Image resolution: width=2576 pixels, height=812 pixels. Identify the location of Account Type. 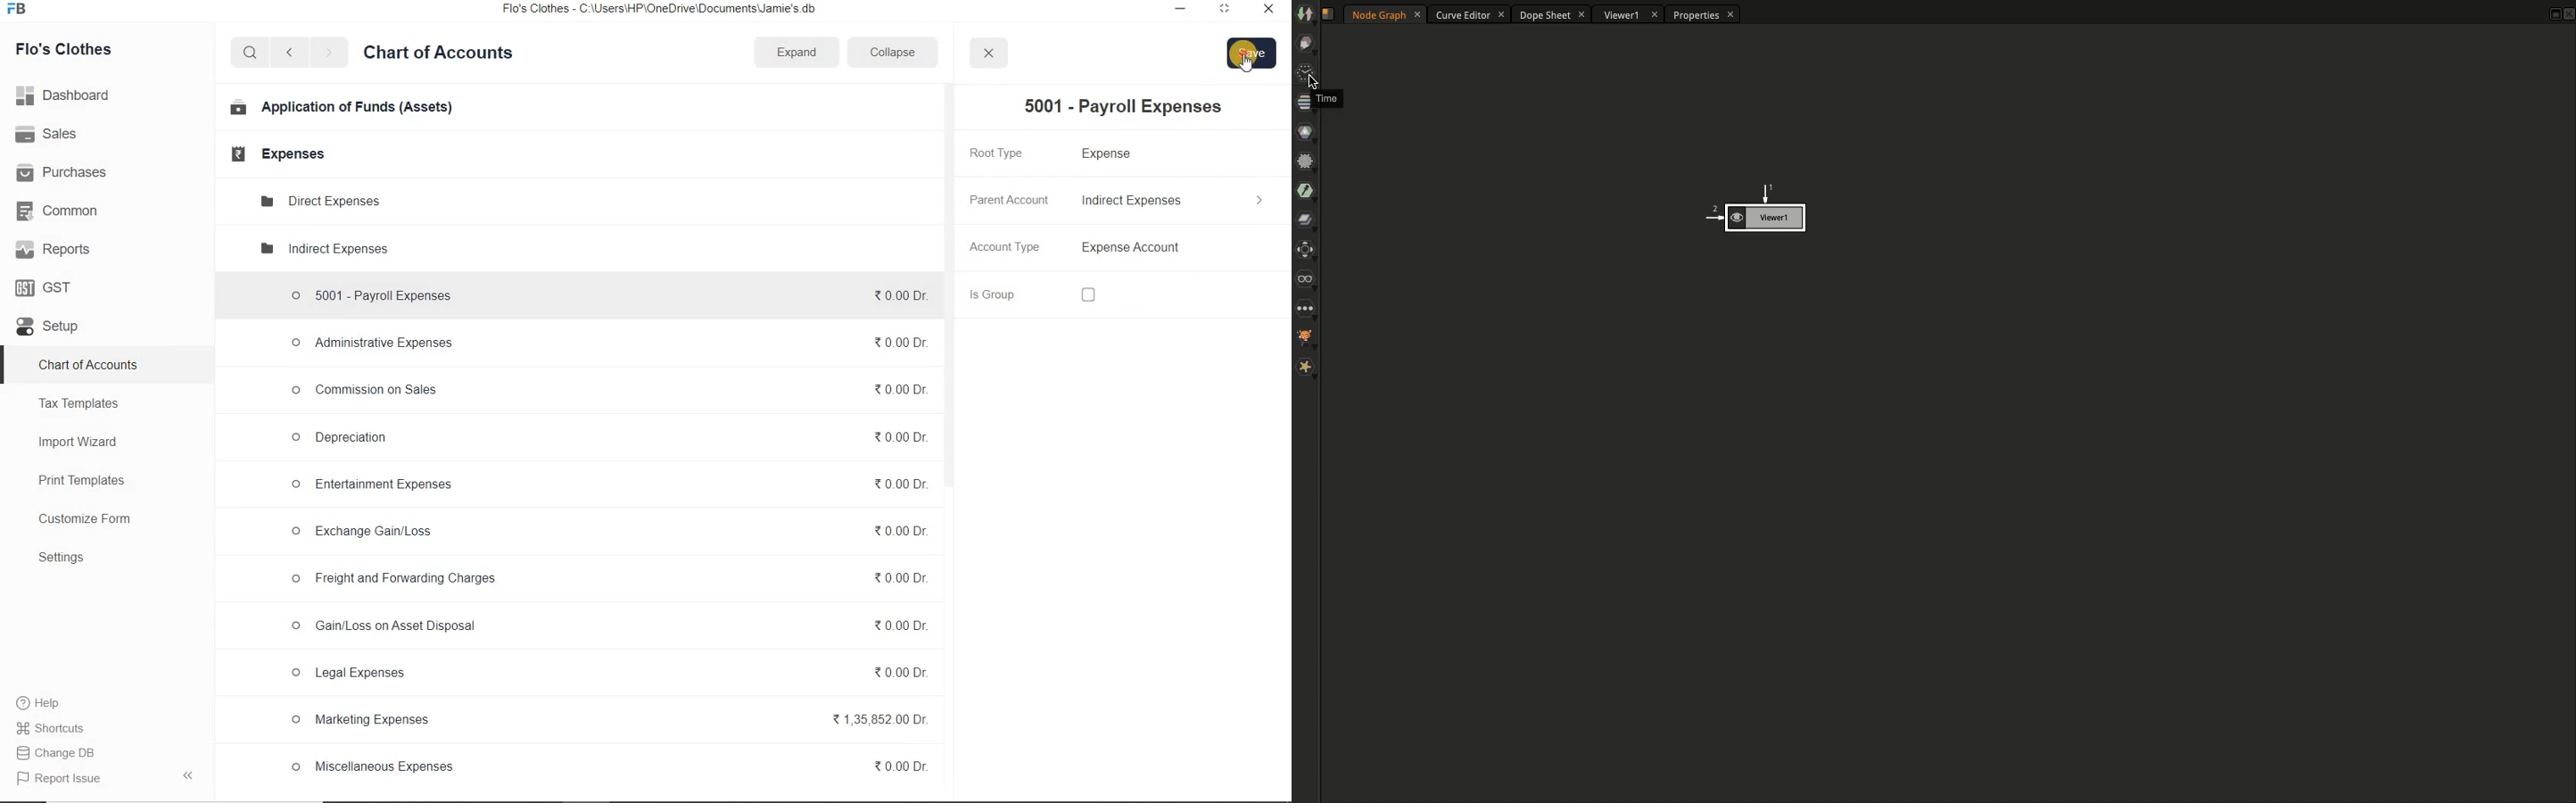
(1177, 248).